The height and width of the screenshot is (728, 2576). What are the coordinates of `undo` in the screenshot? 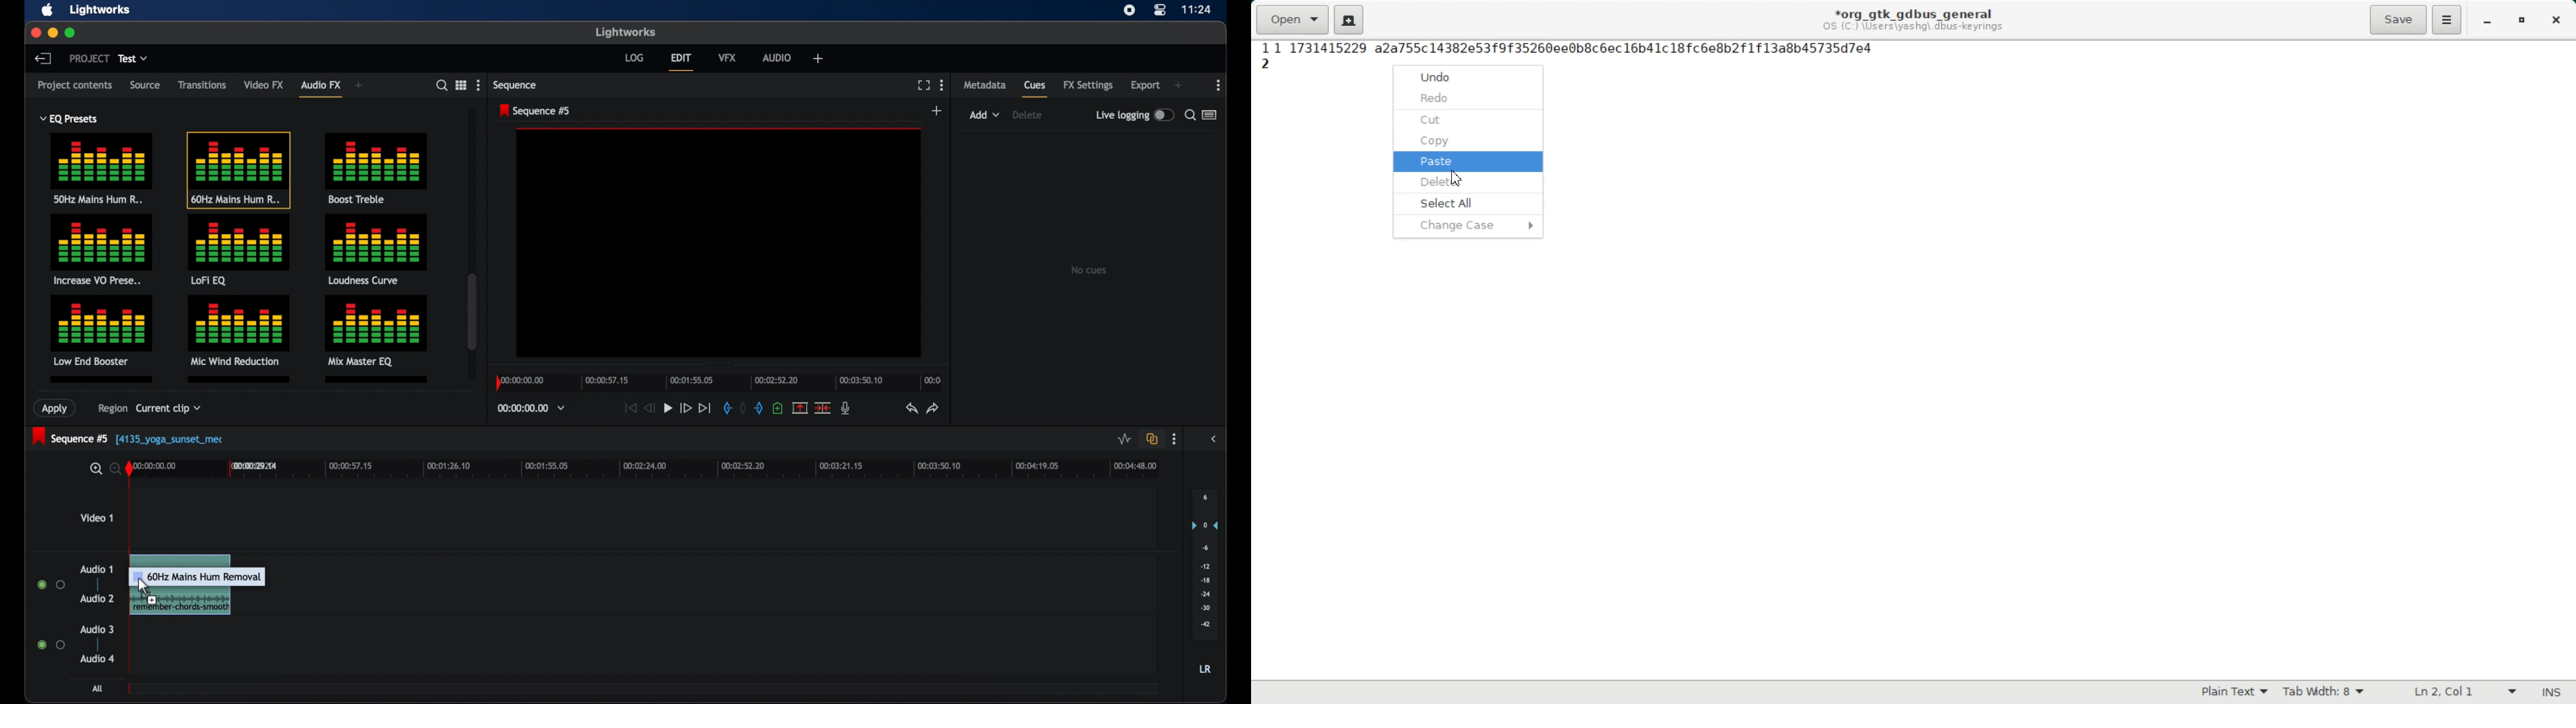 It's located at (910, 408).